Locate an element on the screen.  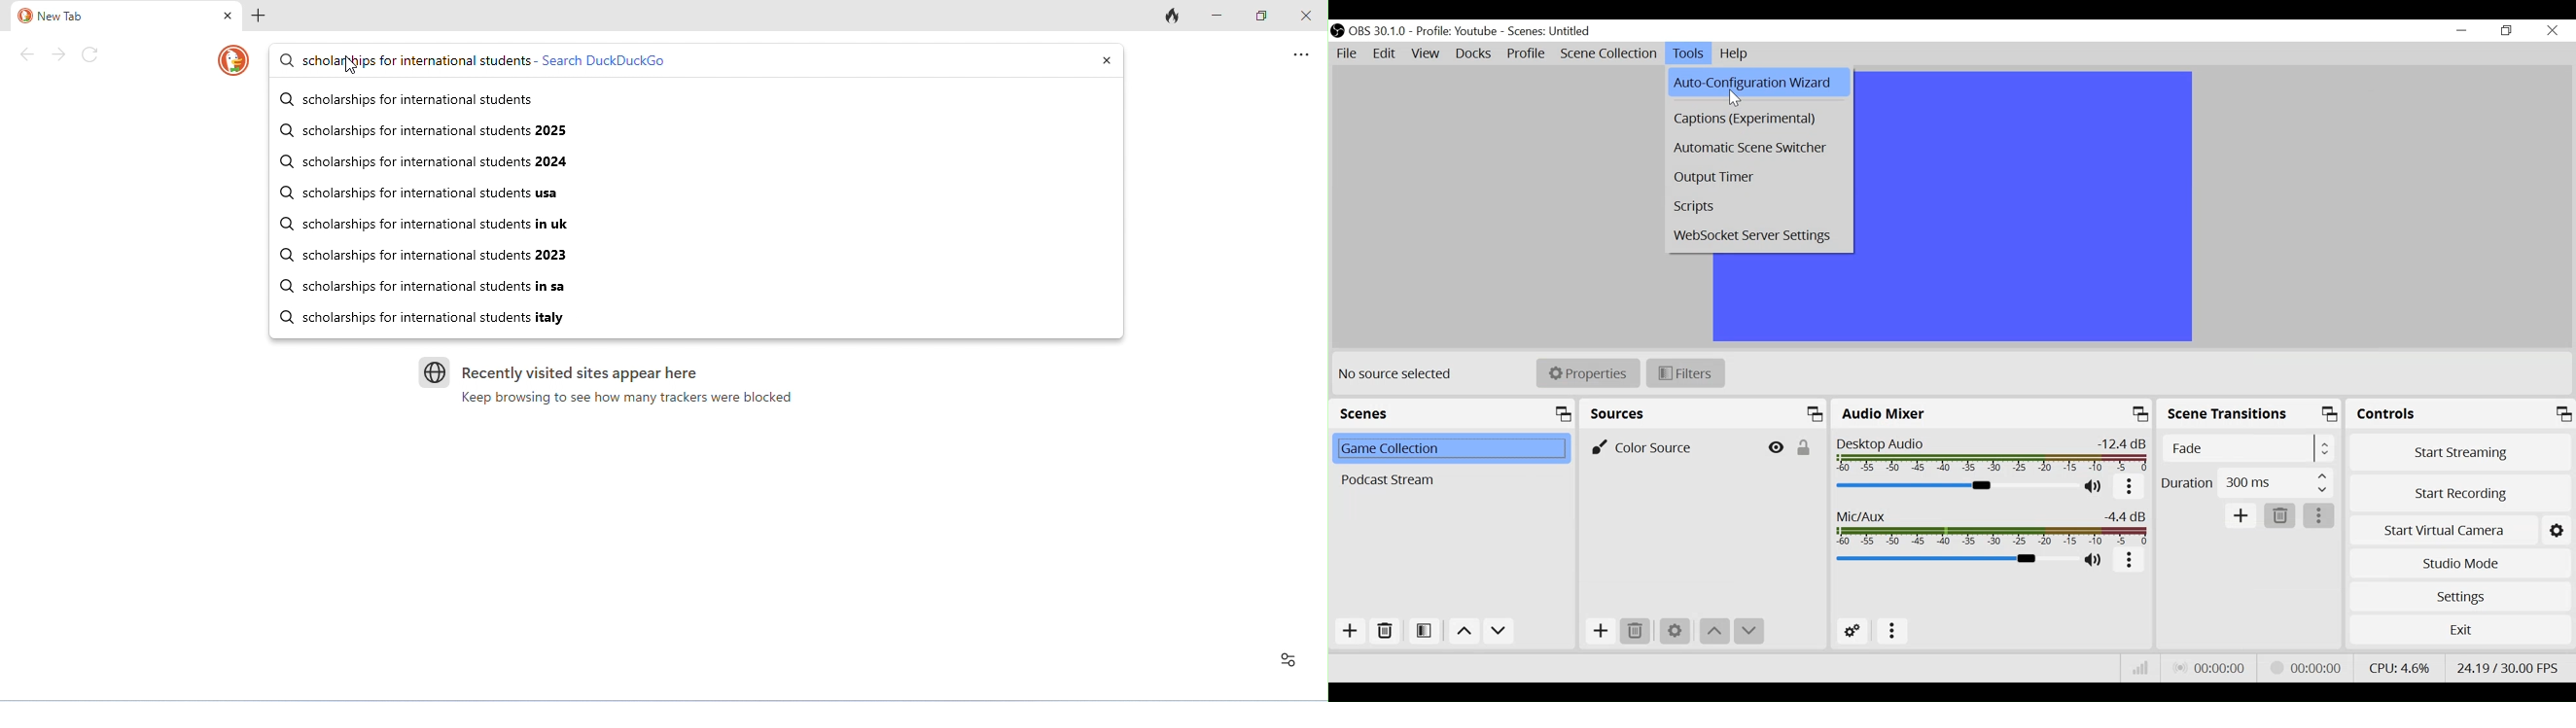
Add is located at coordinates (2242, 516).